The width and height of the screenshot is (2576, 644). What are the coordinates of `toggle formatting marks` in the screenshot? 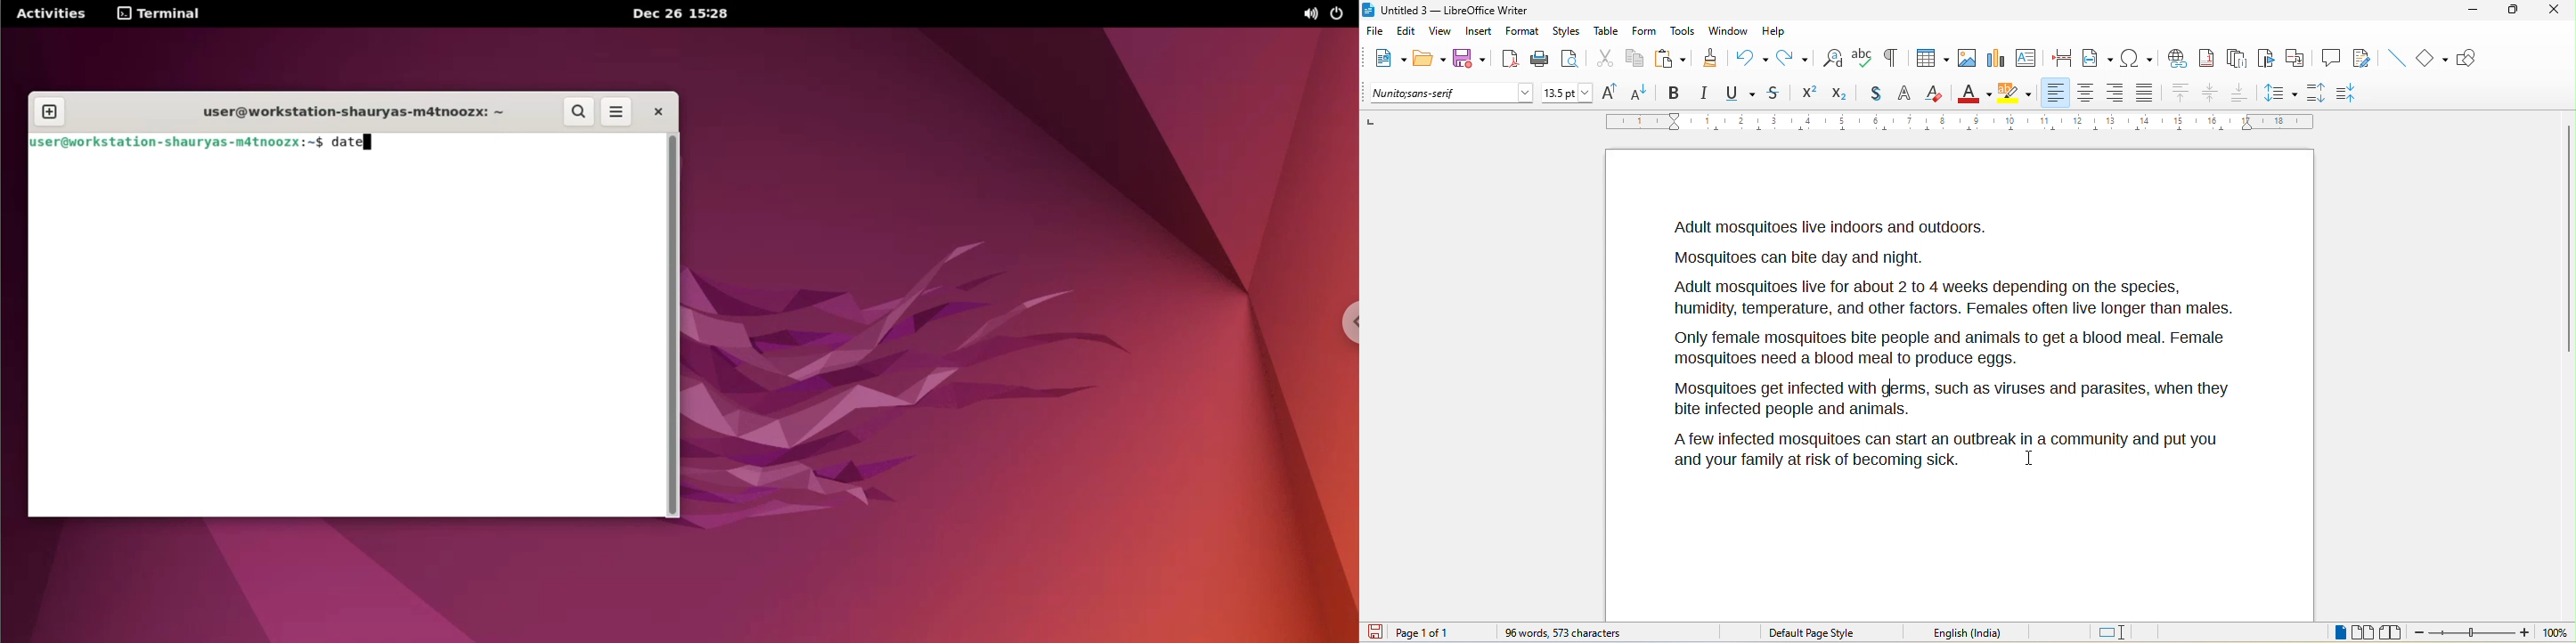 It's located at (1895, 58).